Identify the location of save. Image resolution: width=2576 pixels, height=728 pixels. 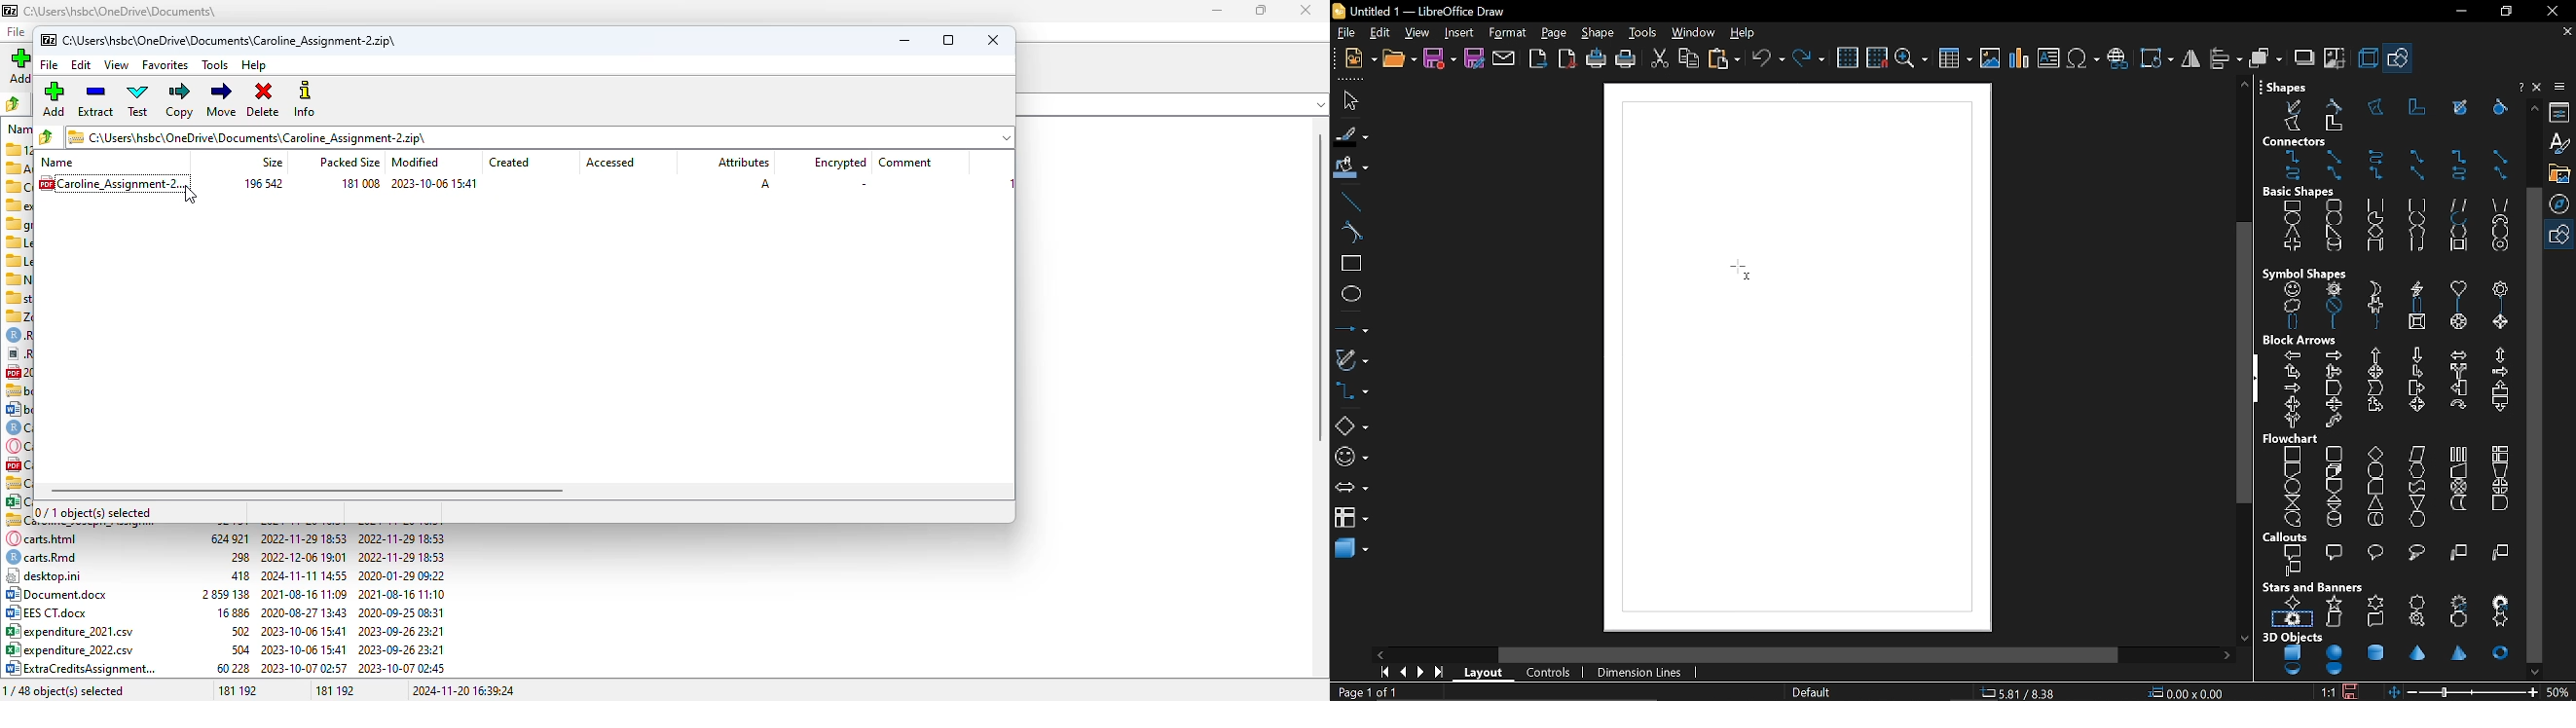
(2355, 689).